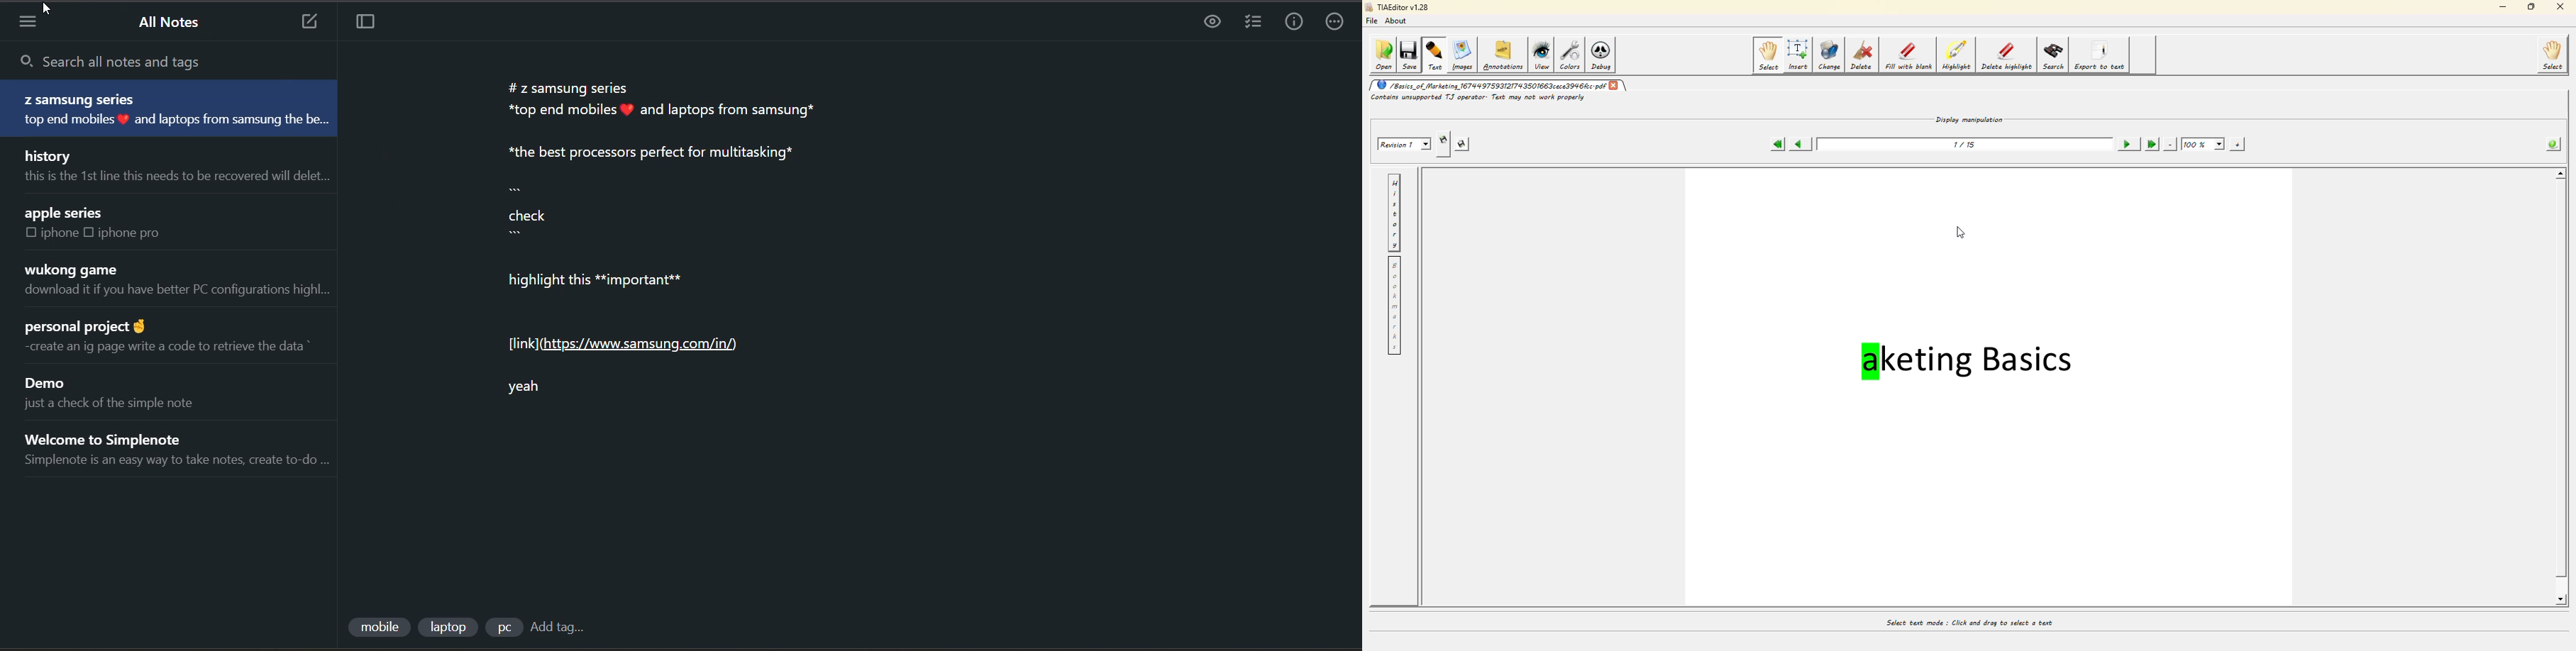 This screenshot has width=2576, height=672. Describe the element at coordinates (366, 23) in the screenshot. I see `toggle focus mode` at that location.